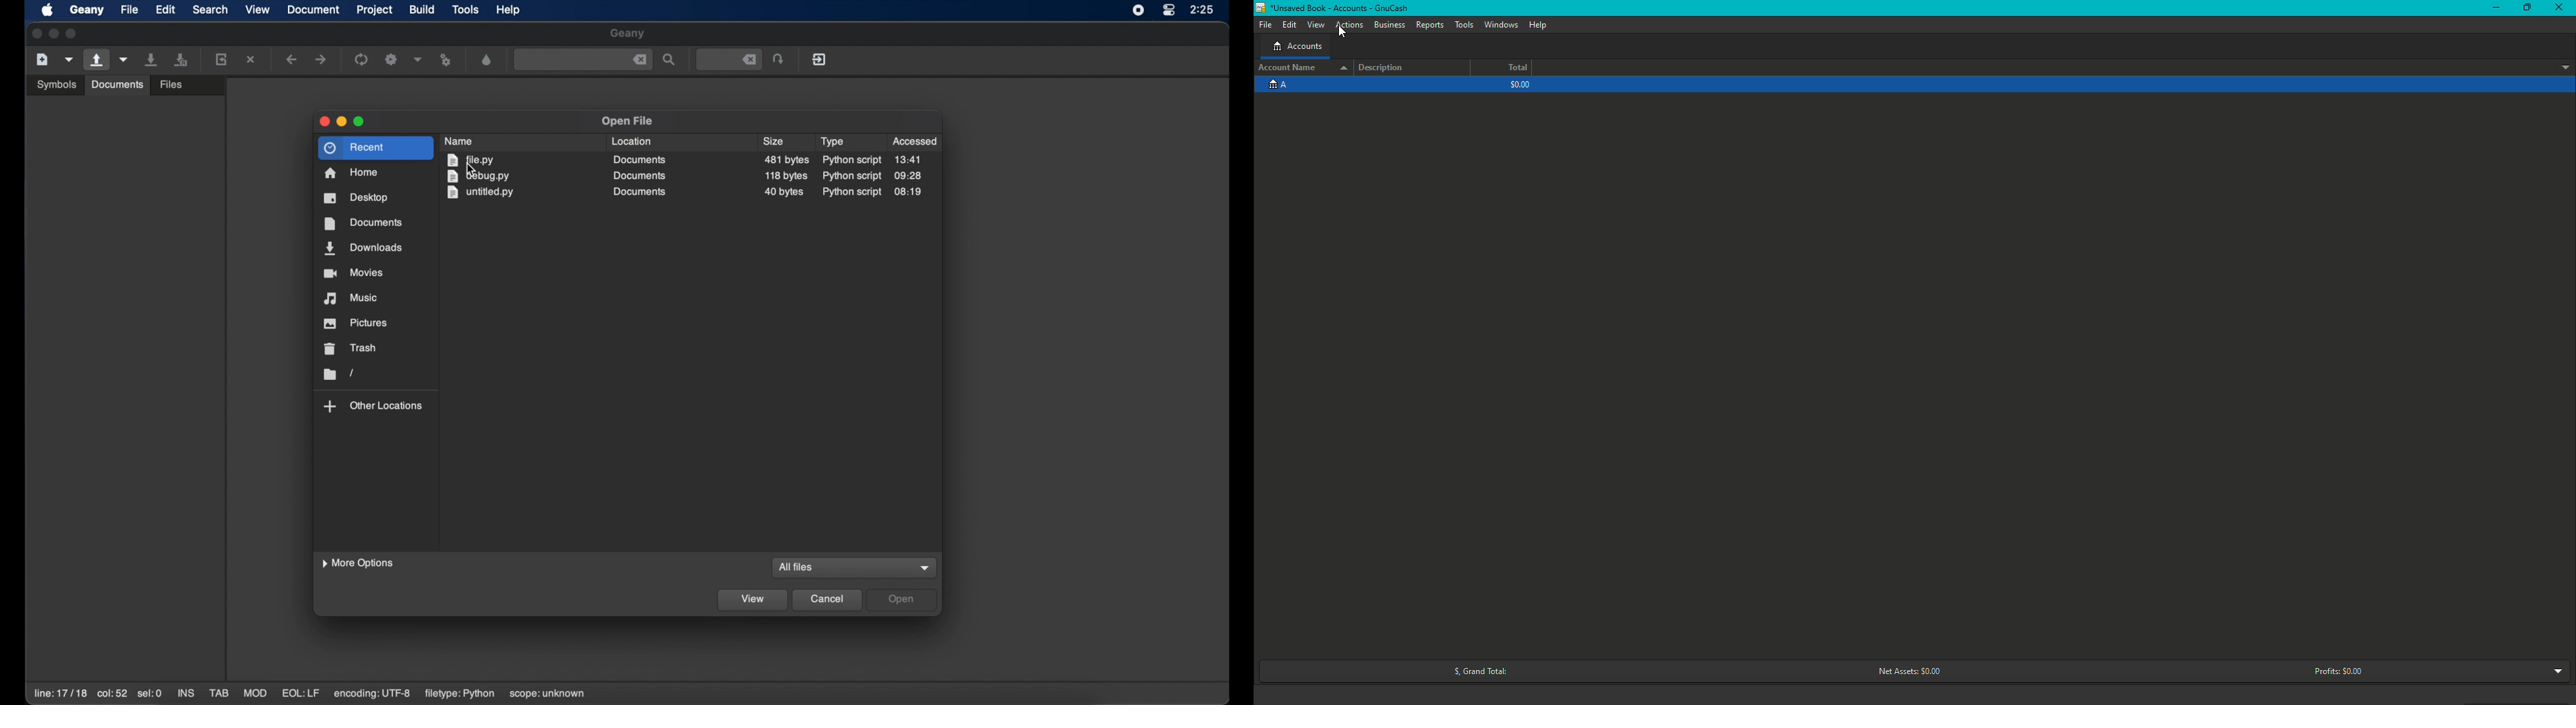 The height and width of the screenshot is (728, 2576). Describe the element at coordinates (780, 59) in the screenshot. I see `jump the entered line number` at that location.